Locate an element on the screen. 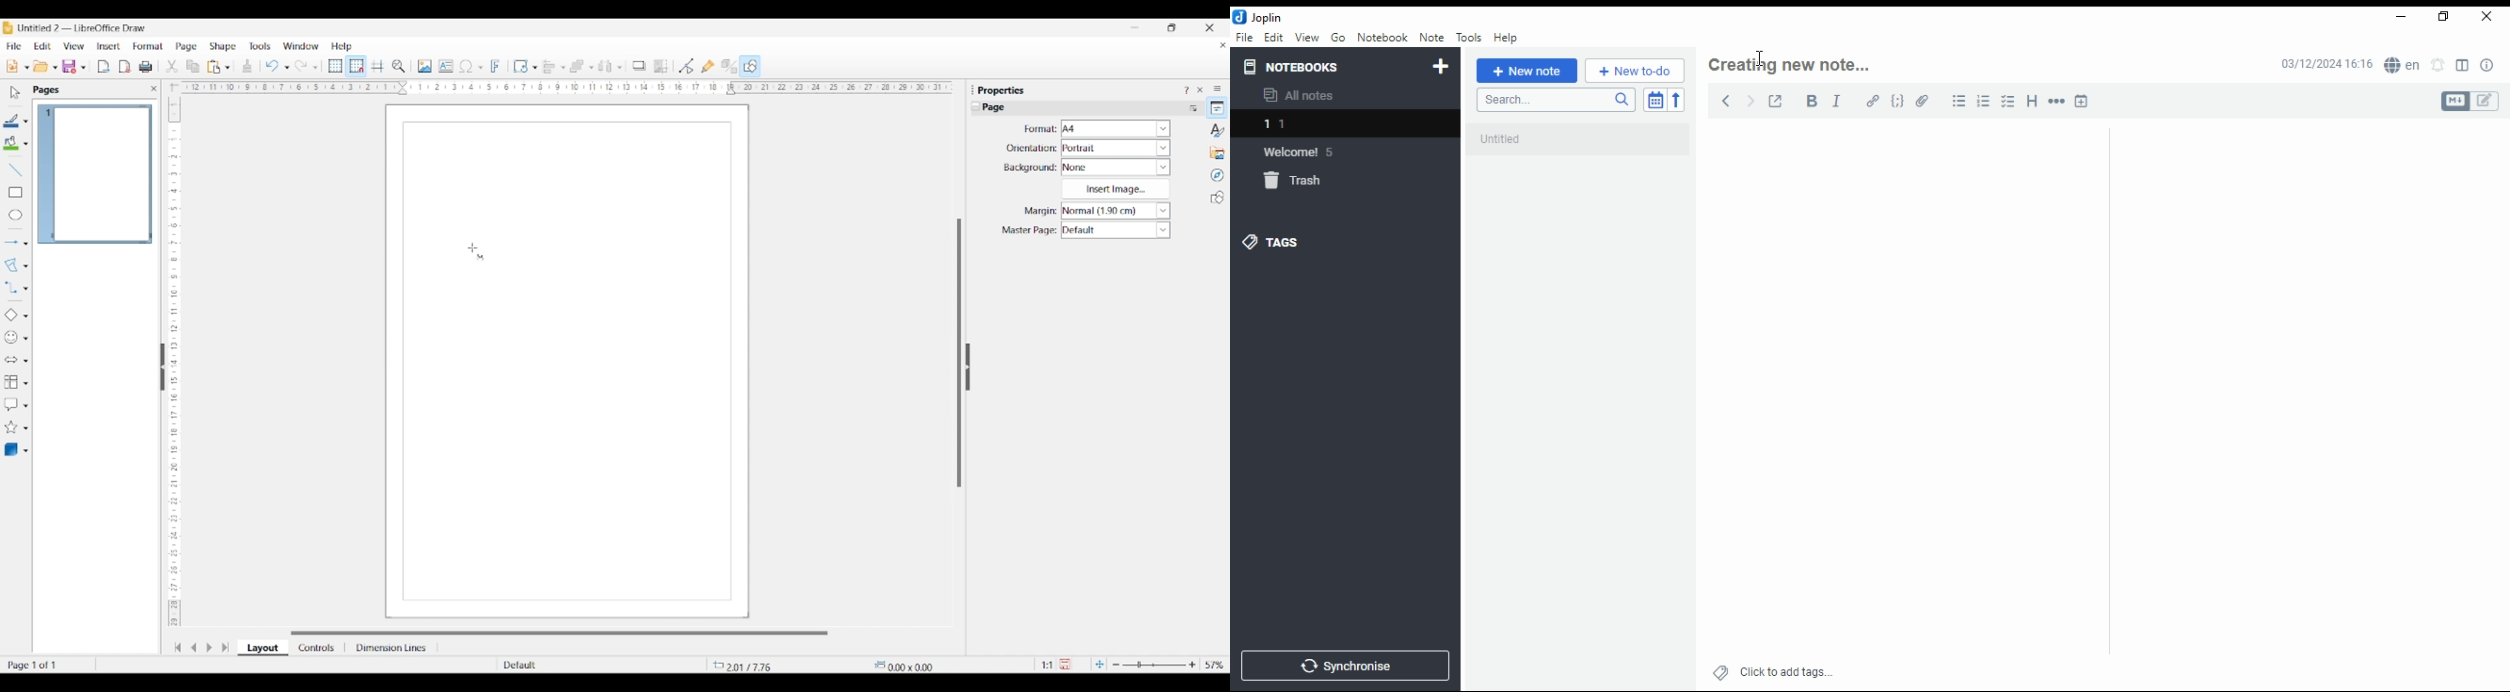  Horizontal ruler is located at coordinates (563, 87).